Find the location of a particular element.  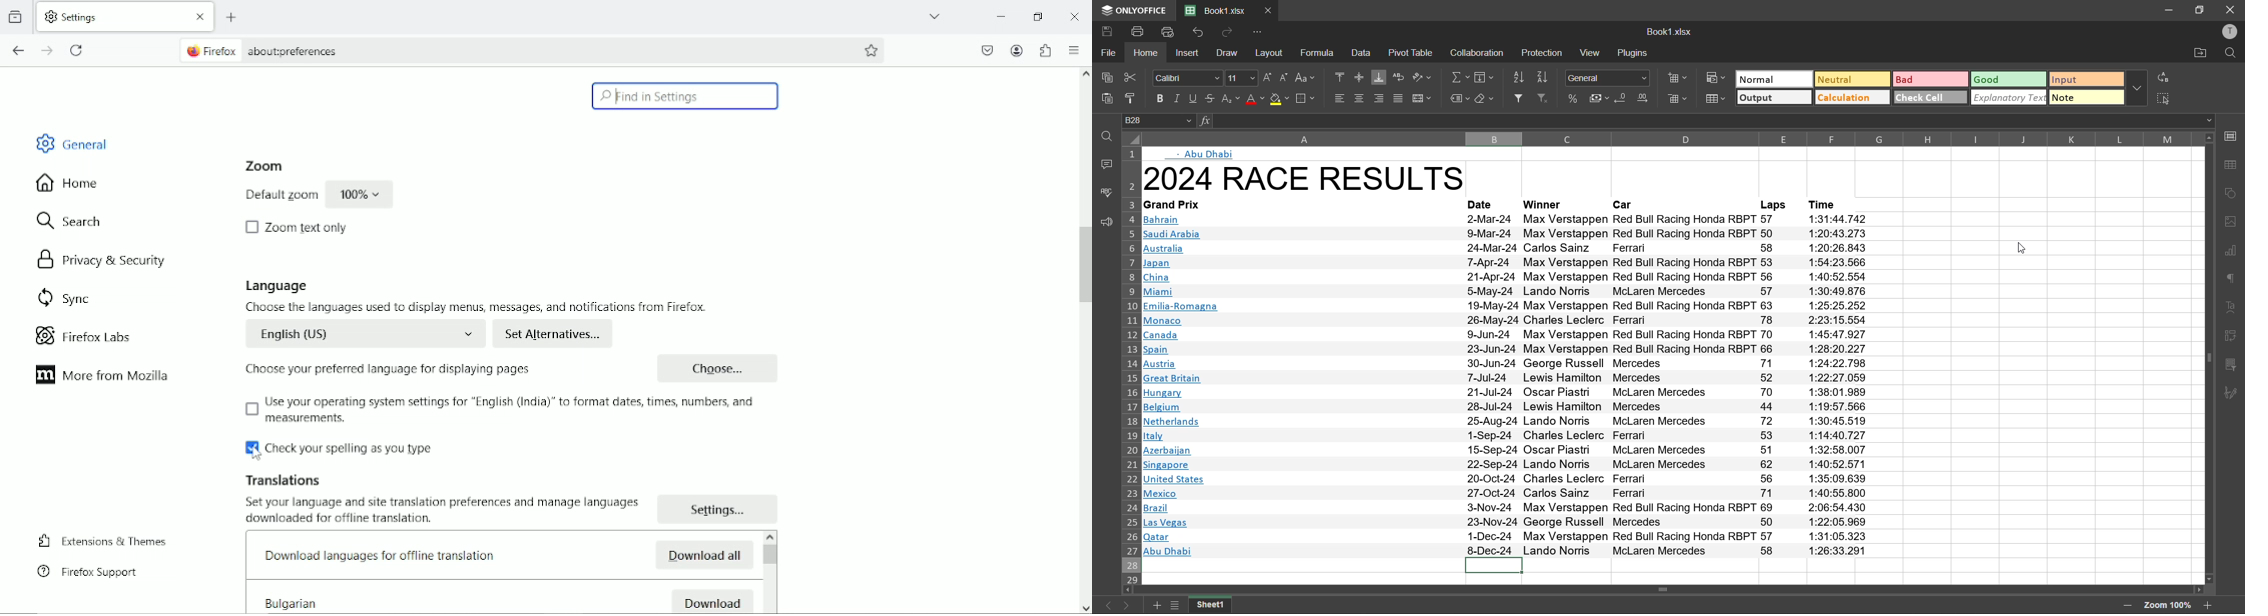

view recent browsing is located at coordinates (16, 15).